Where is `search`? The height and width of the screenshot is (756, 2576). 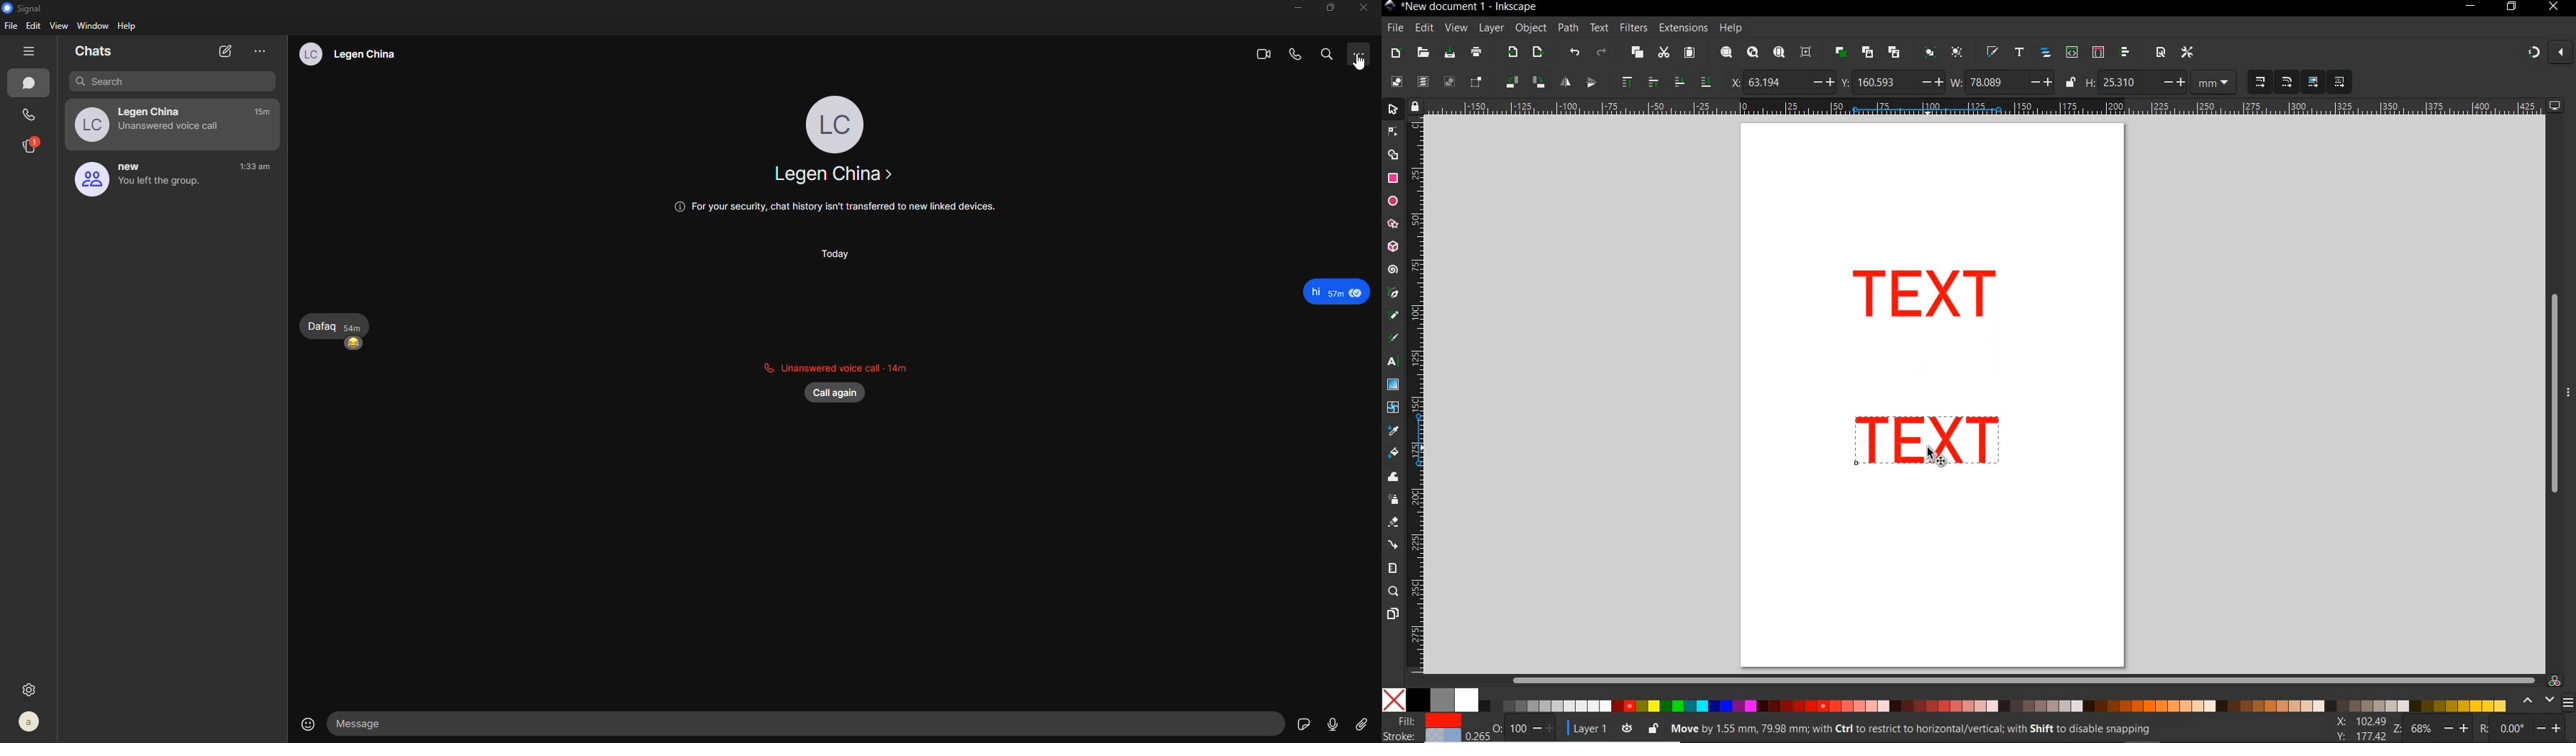
search is located at coordinates (168, 81).